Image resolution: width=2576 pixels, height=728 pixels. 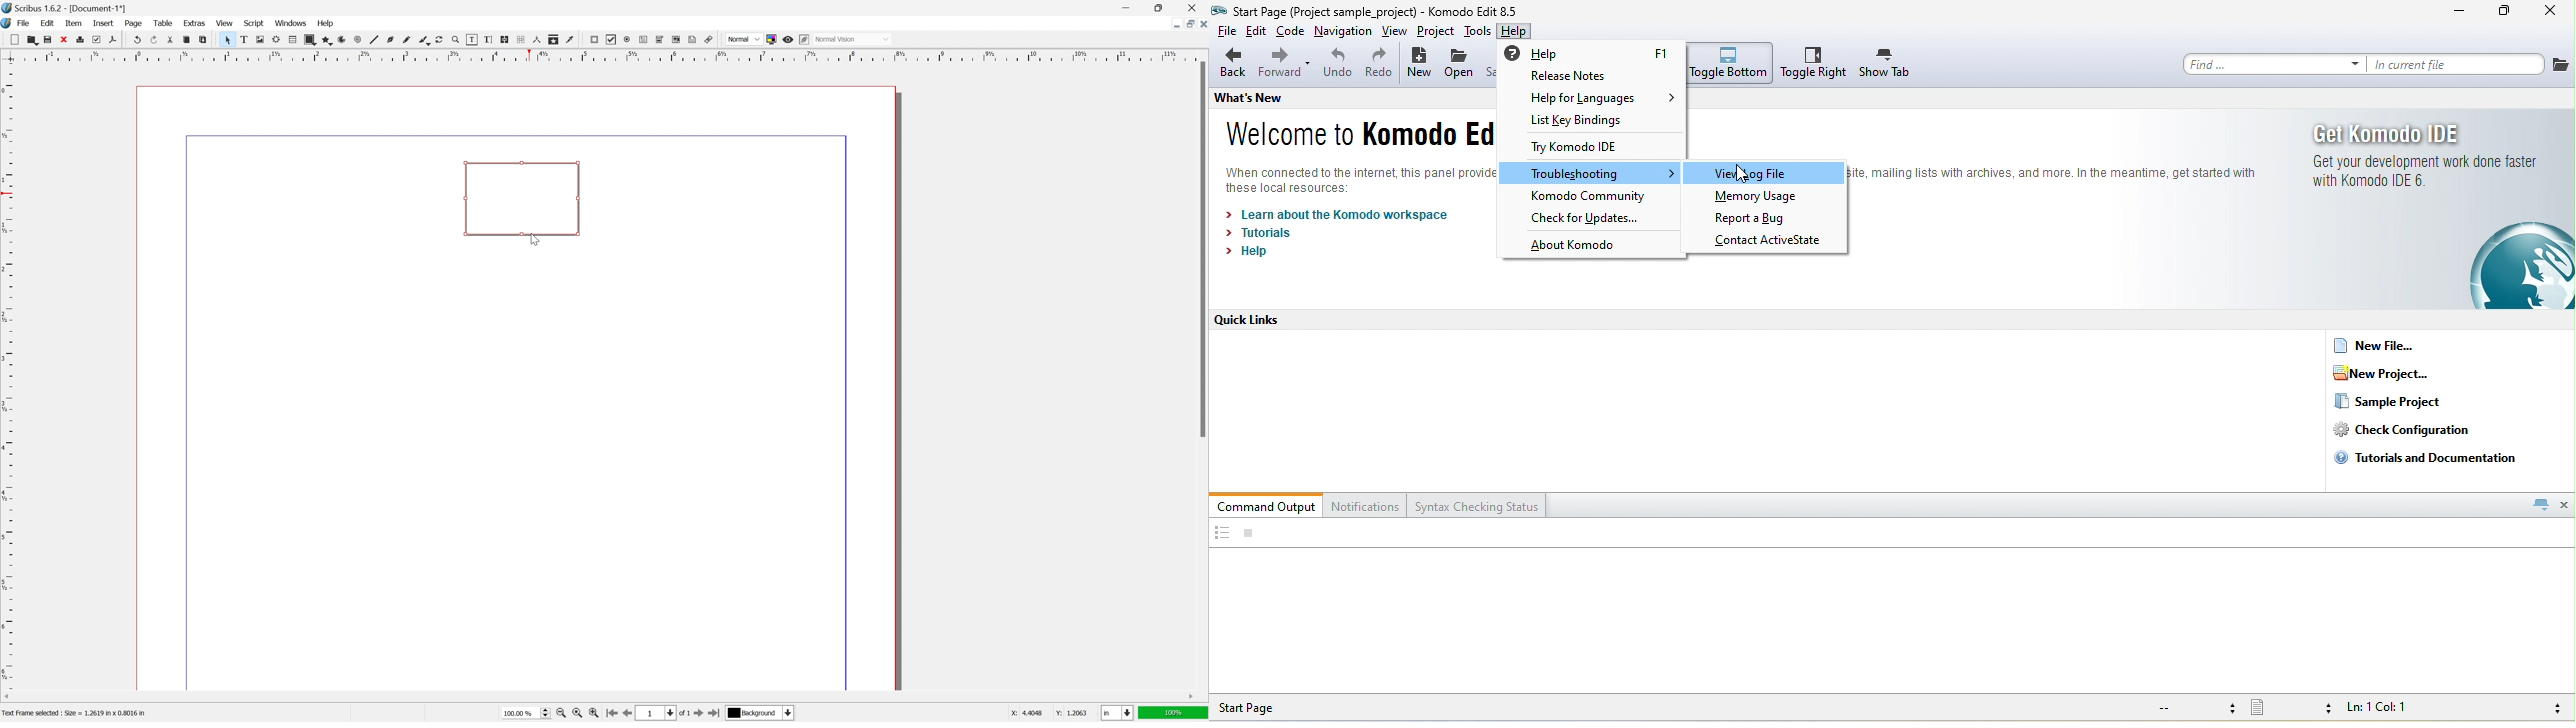 What do you see at coordinates (489, 39) in the screenshot?
I see `edit text with story editor` at bounding box center [489, 39].